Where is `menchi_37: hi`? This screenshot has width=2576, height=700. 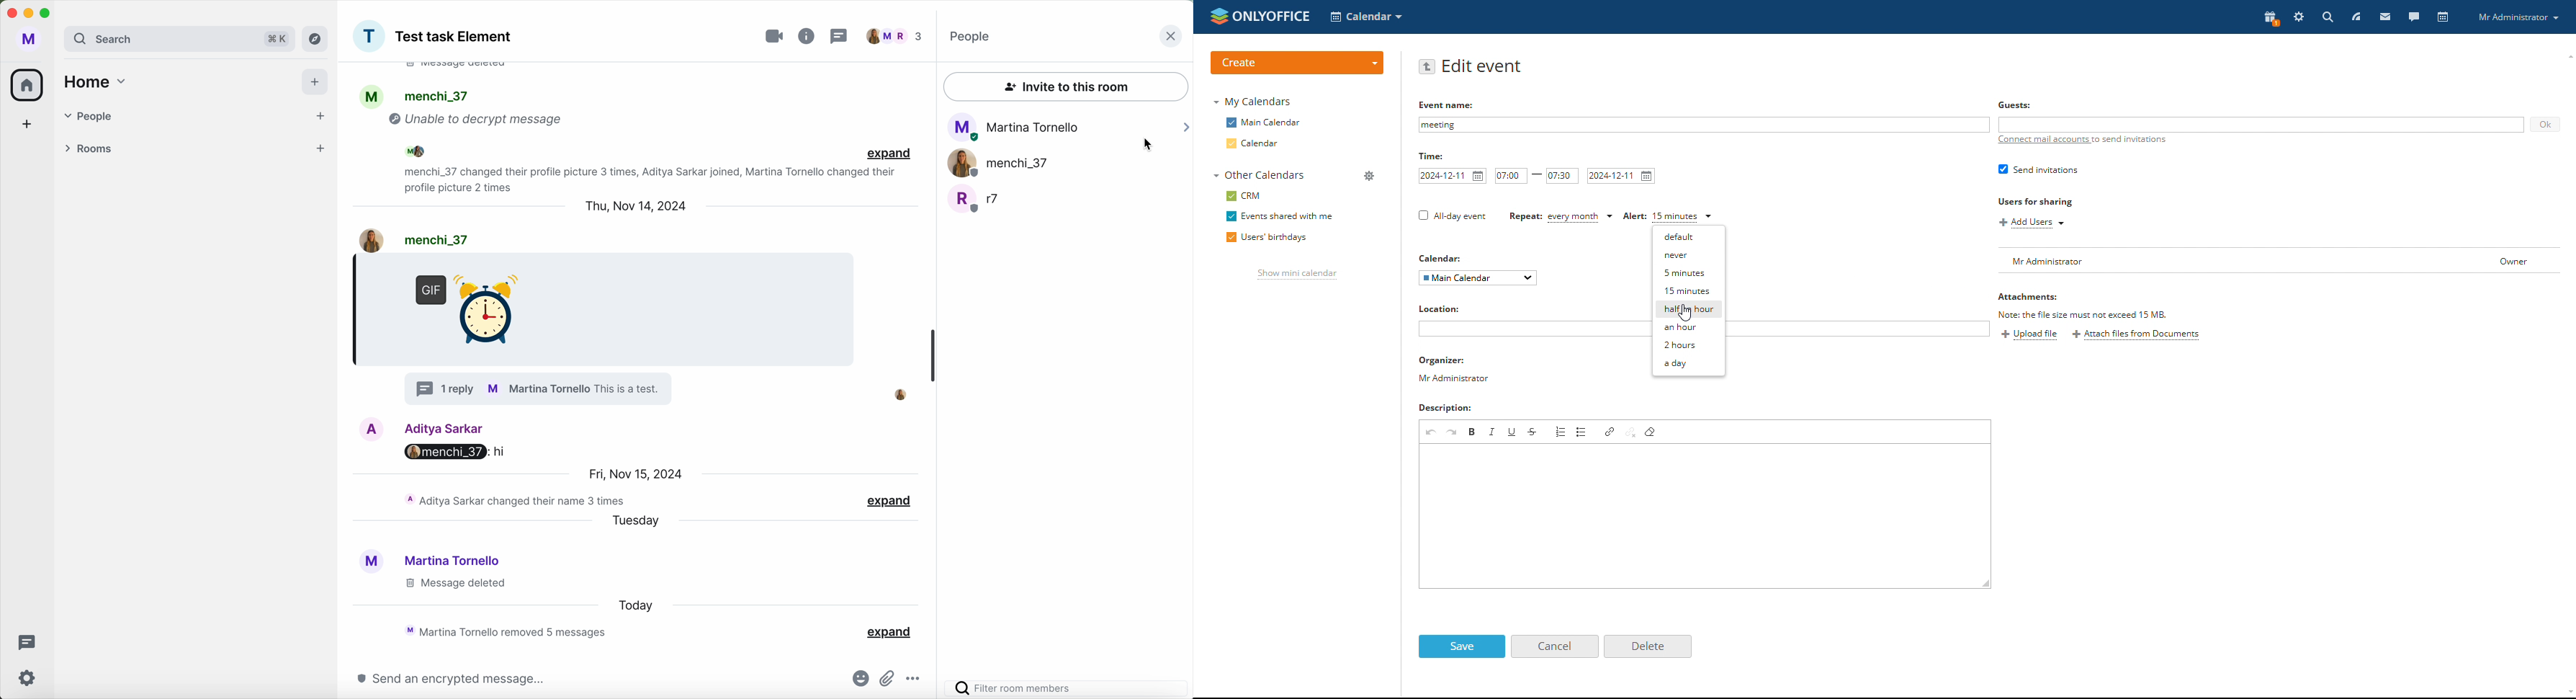 menchi_37: hi is located at coordinates (443, 452).